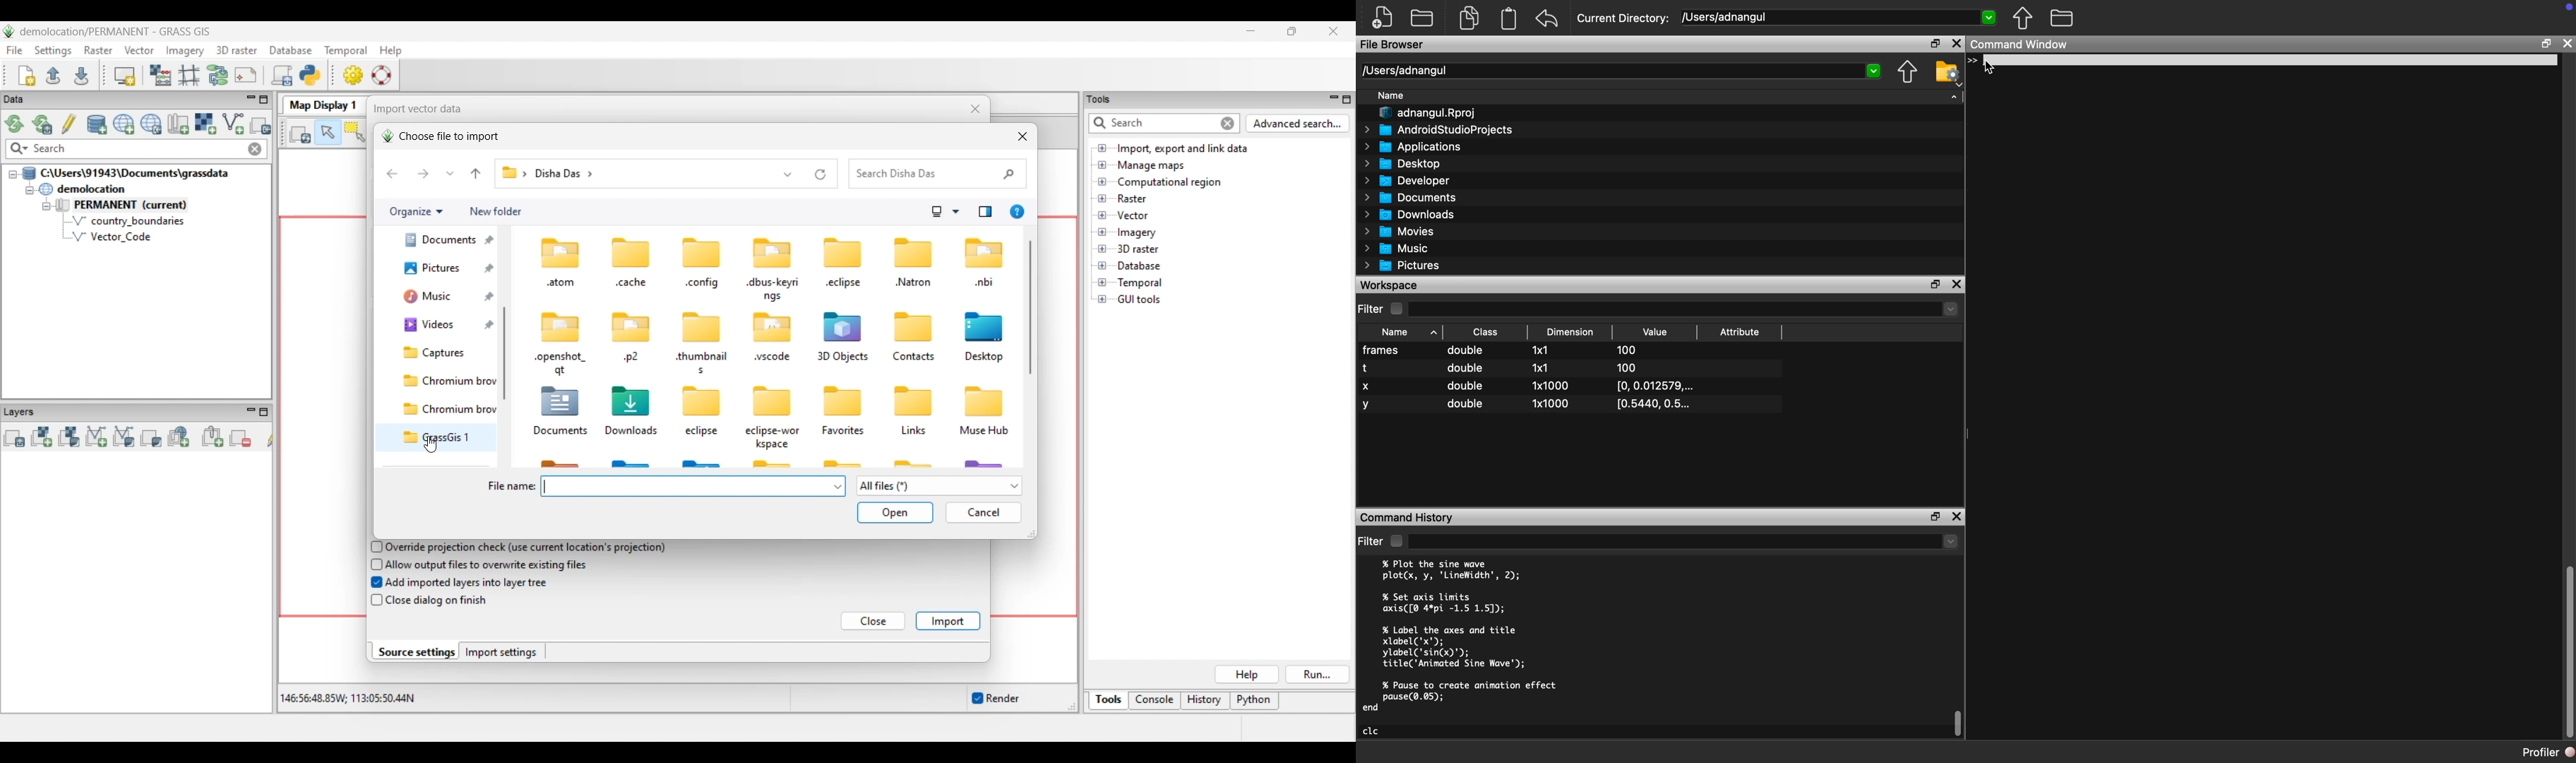  I want to click on Close, so click(2565, 45).